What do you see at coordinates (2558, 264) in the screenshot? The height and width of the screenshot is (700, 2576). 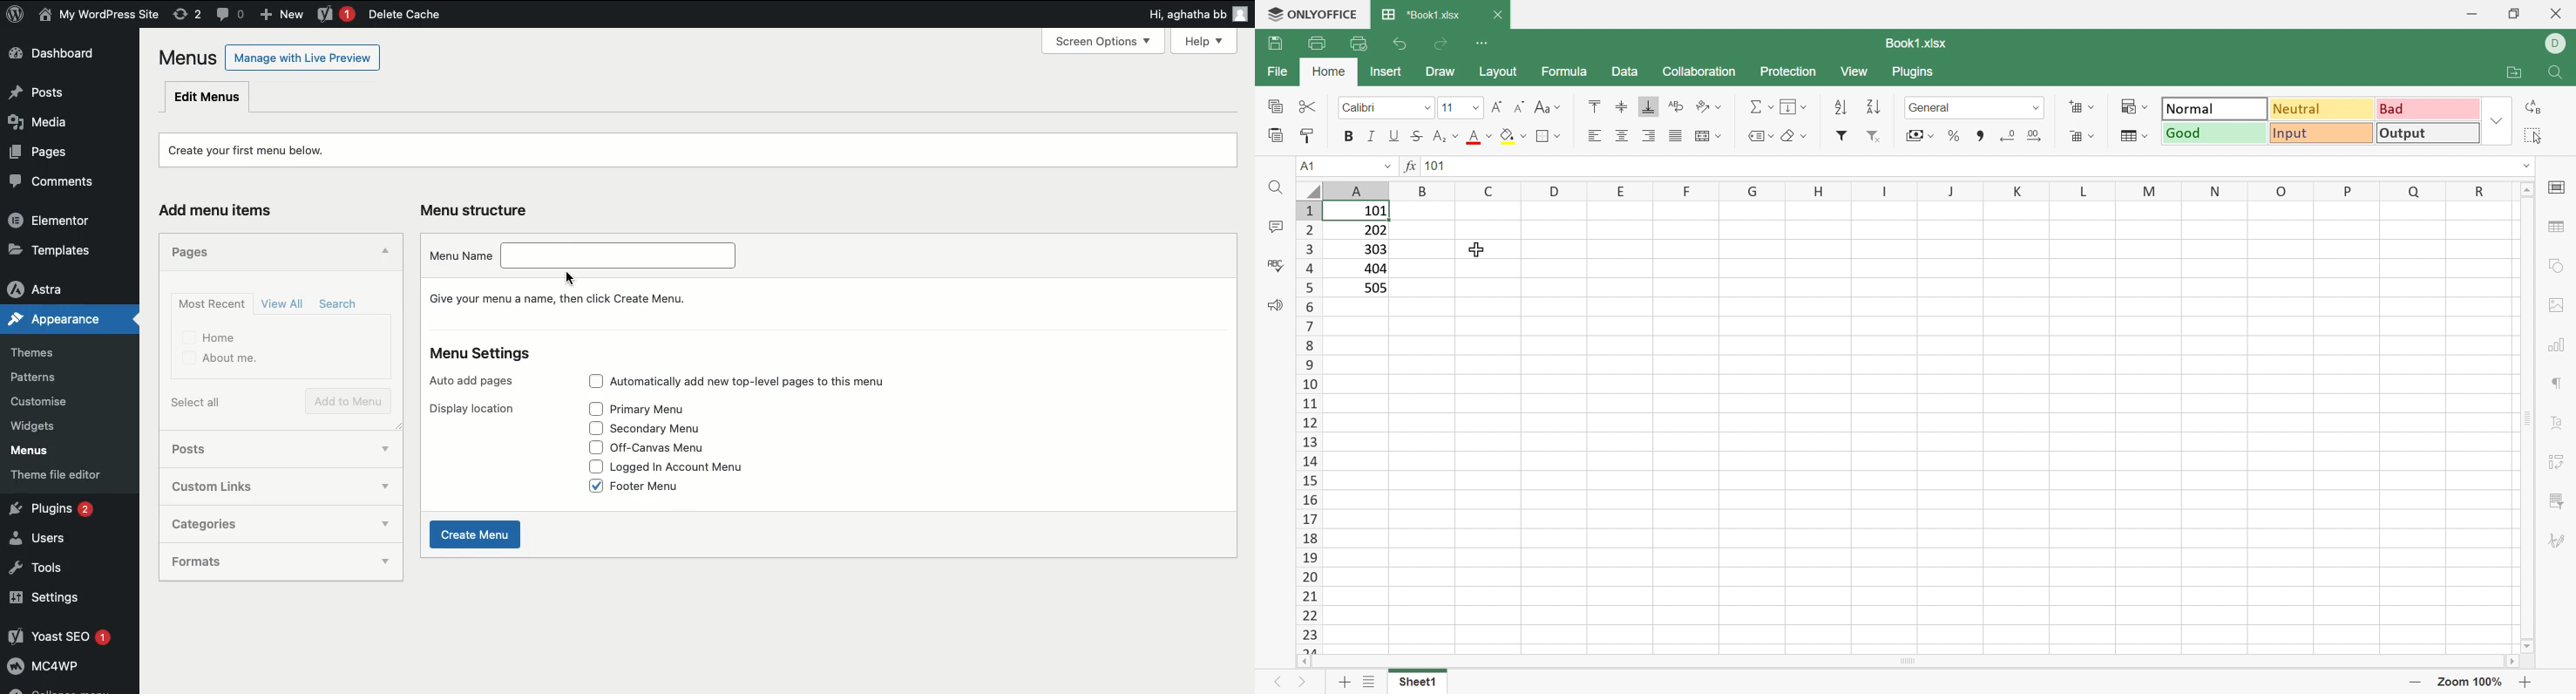 I see `shape settings` at bounding box center [2558, 264].